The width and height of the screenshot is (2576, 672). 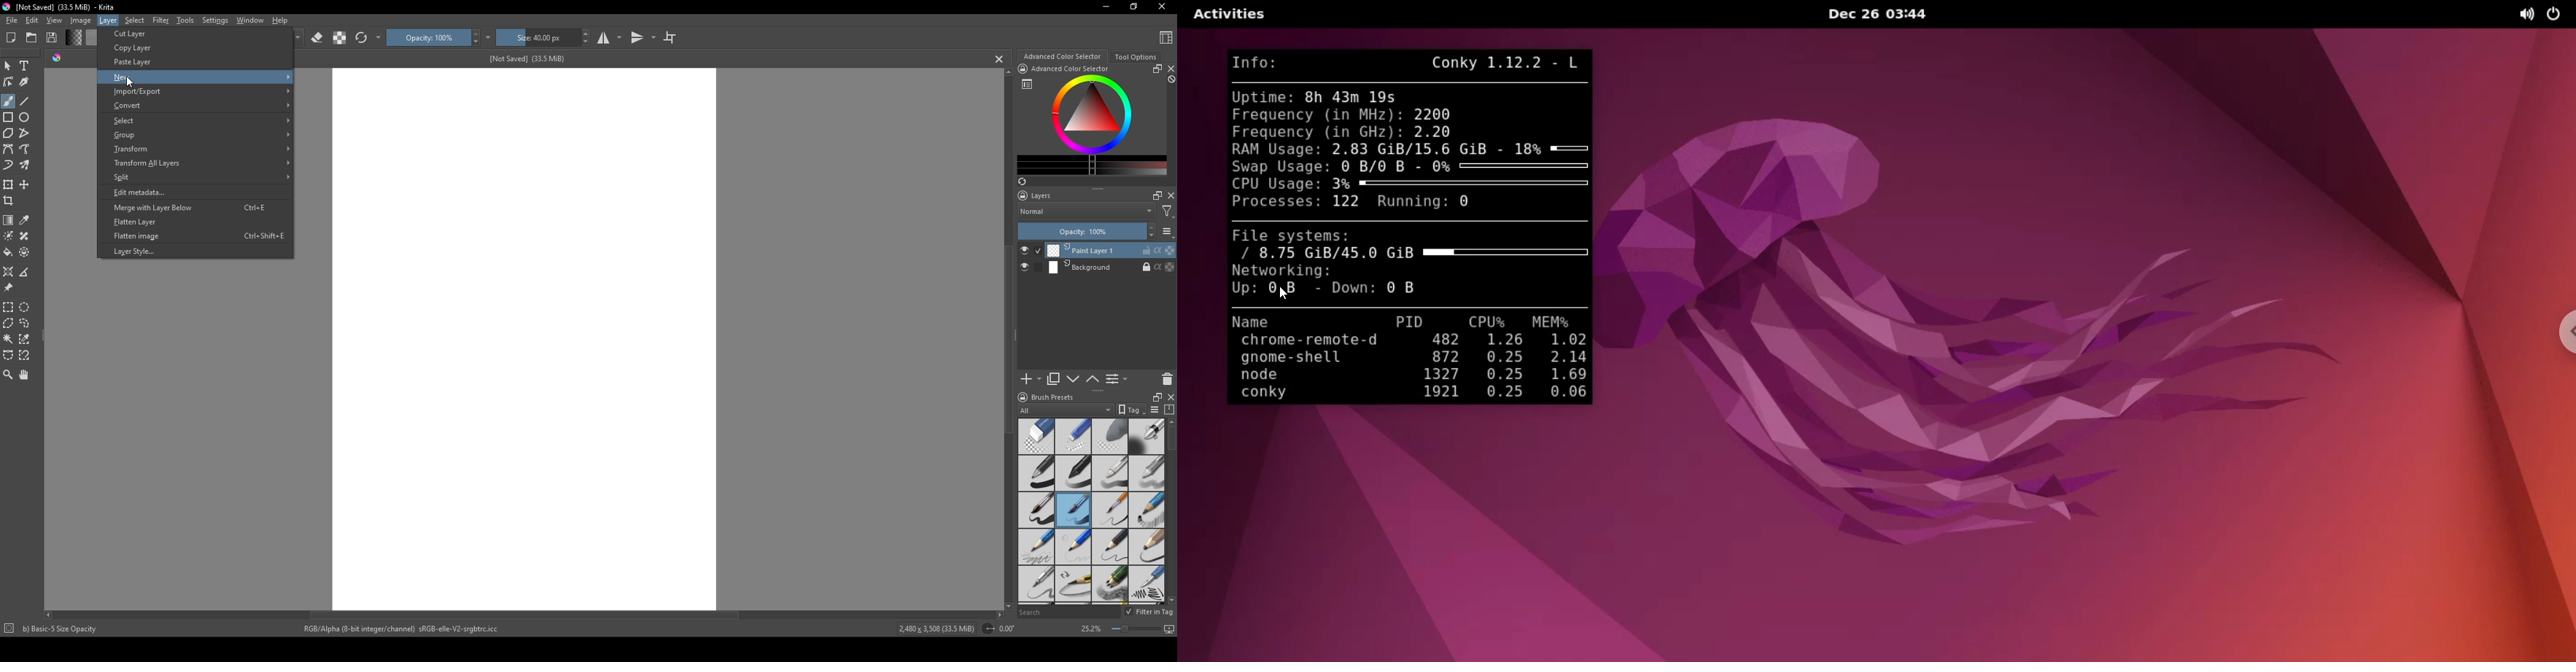 I want to click on cancel, so click(x=1000, y=59).